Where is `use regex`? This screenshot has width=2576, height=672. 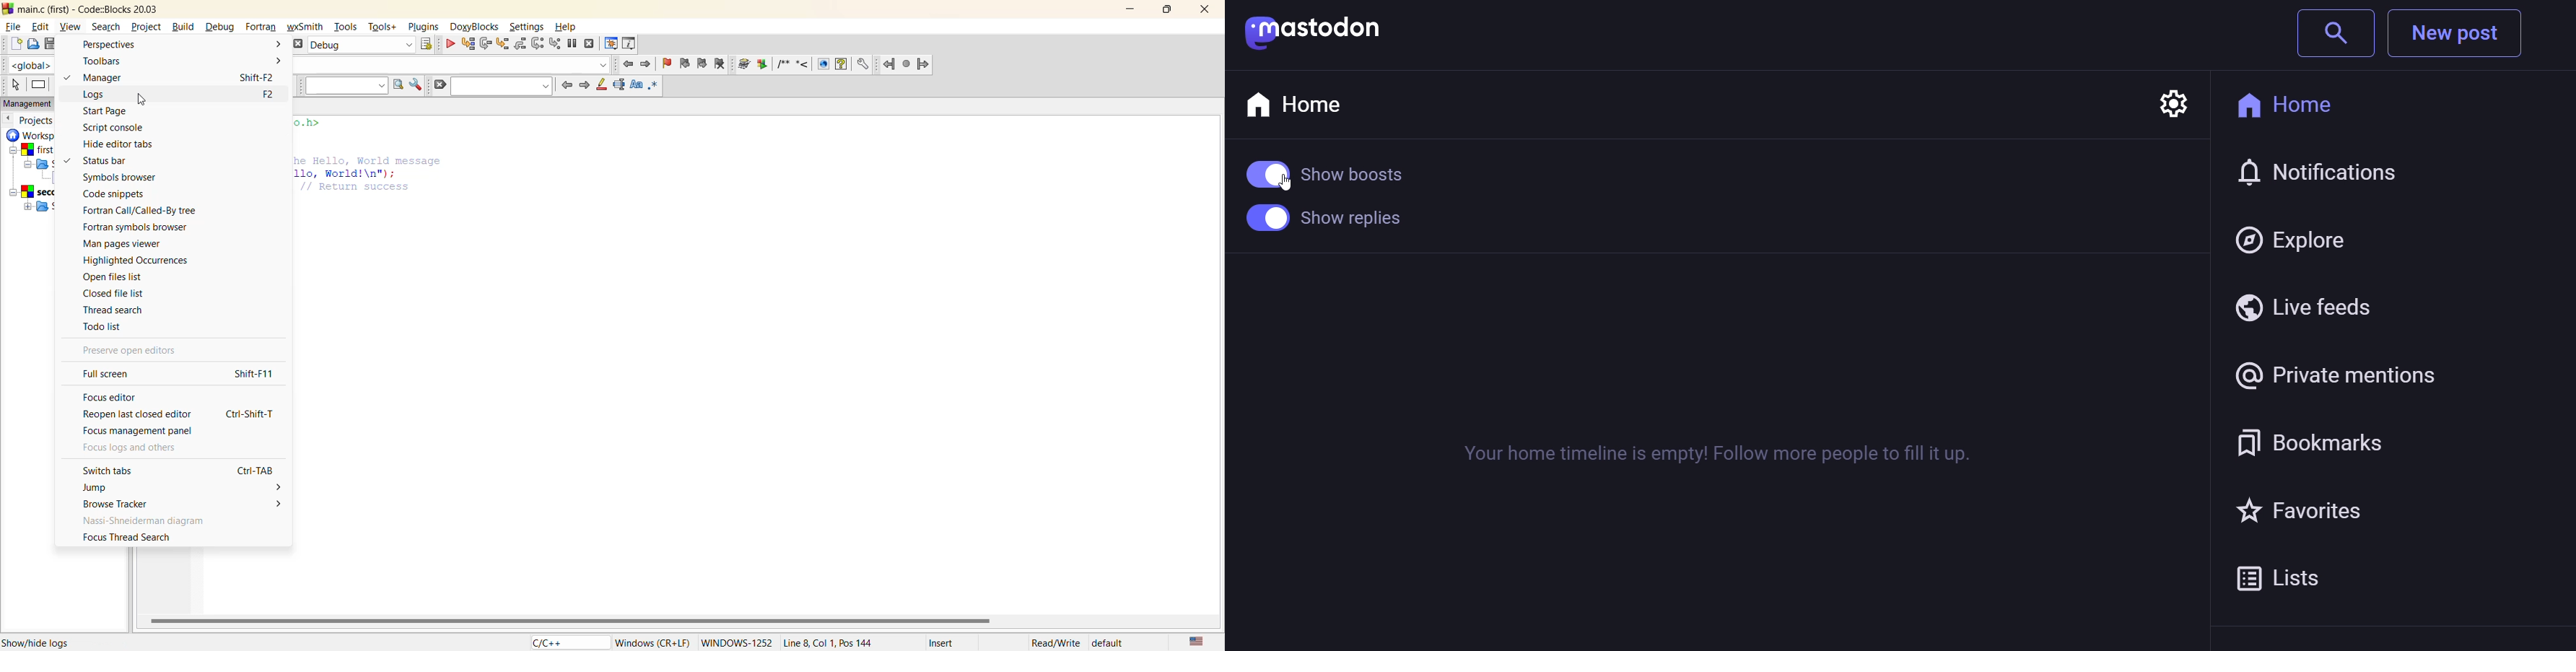 use regex is located at coordinates (654, 87).